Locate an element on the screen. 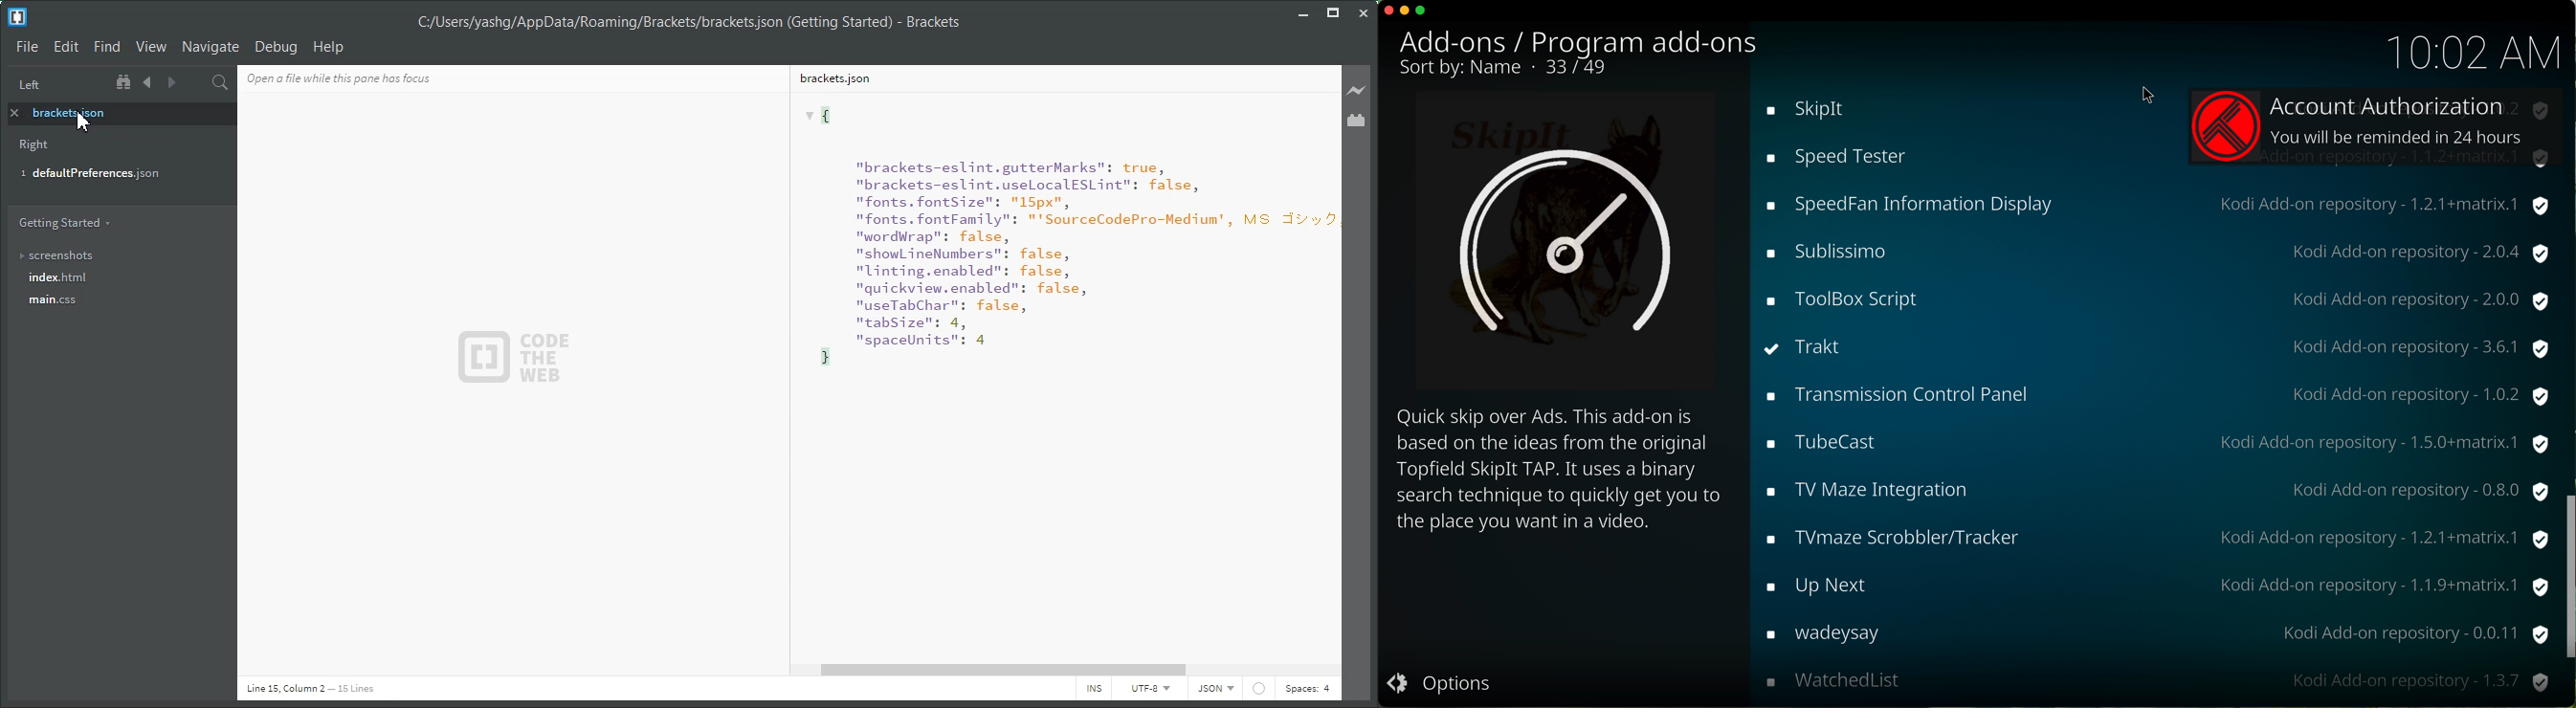 This screenshot has height=728, width=2576. Extension Manager is located at coordinates (1358, 121).